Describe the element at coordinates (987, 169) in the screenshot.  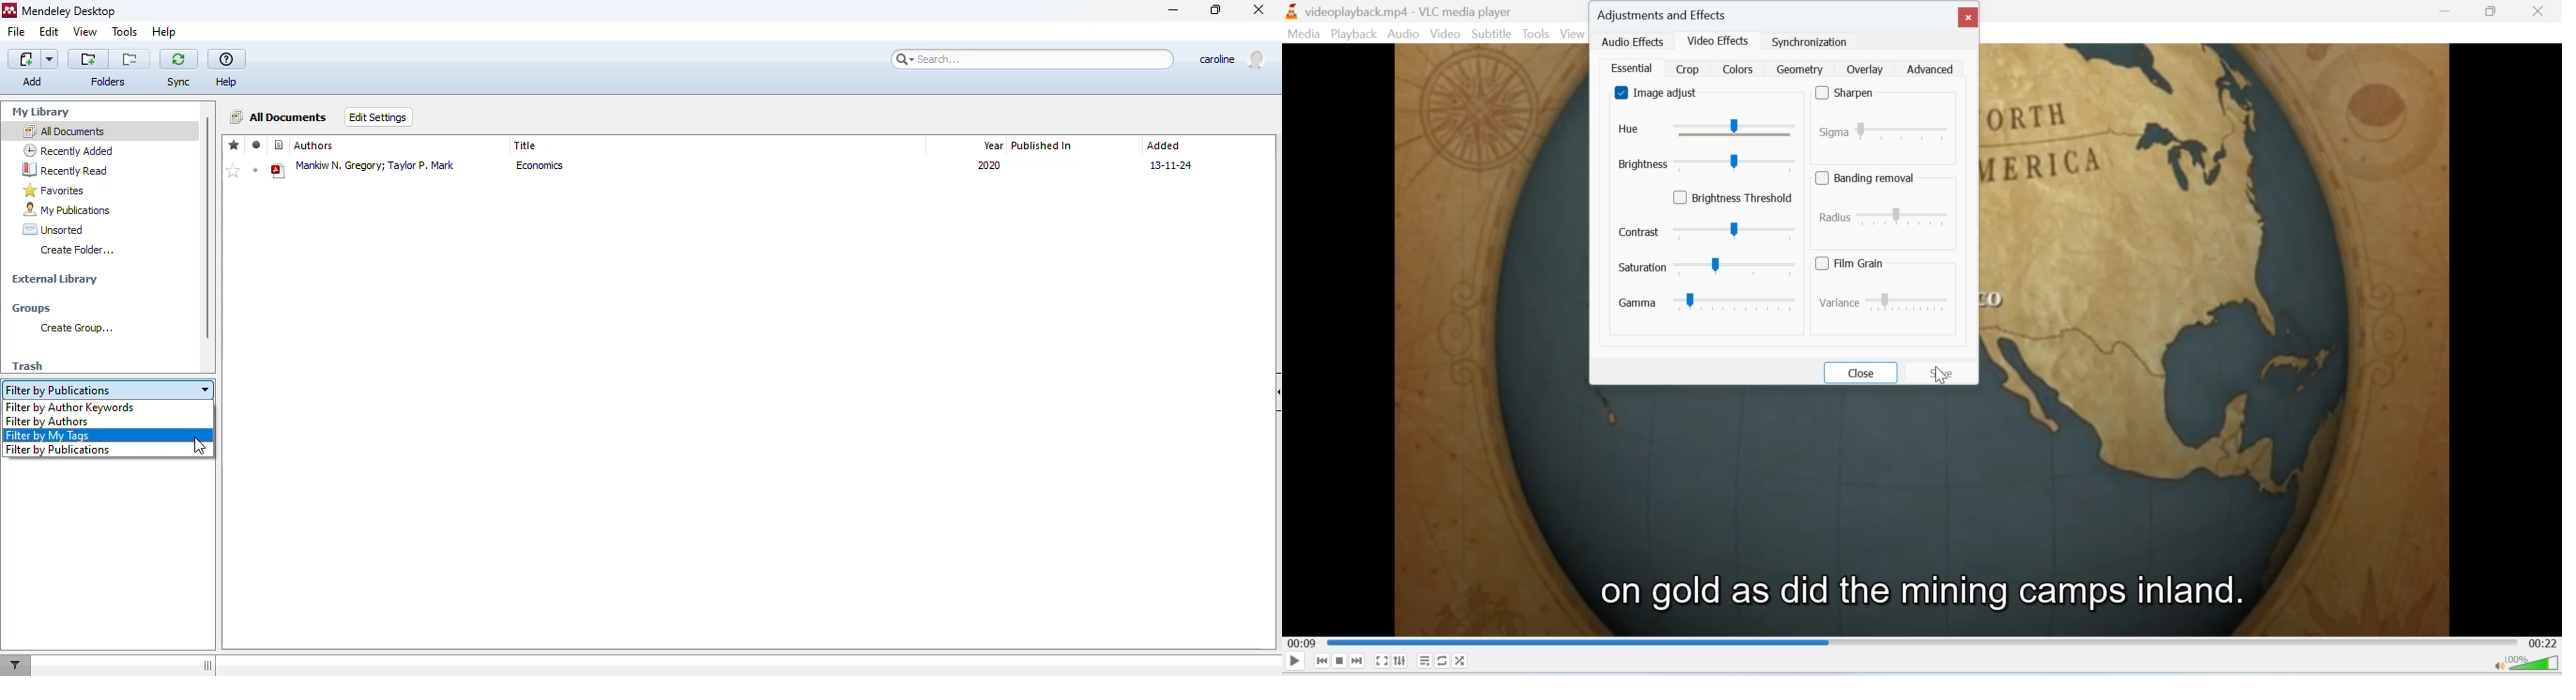
I see `year-2020` at that location.